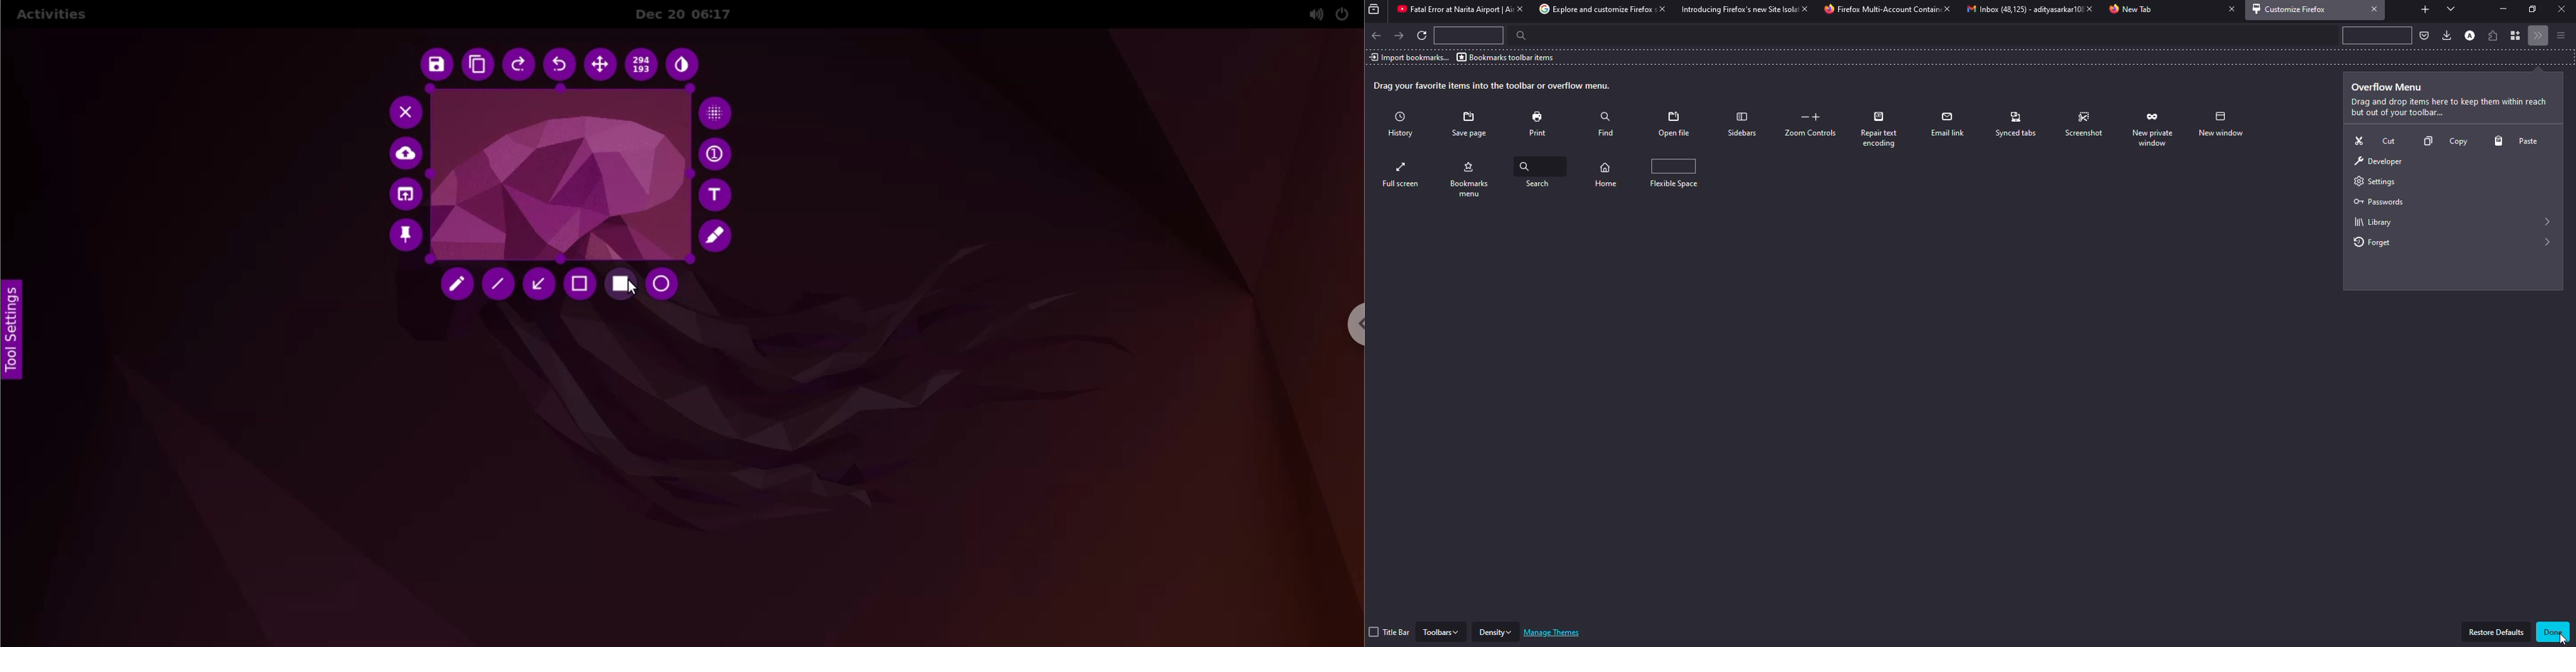  Describe the element at coordinates (2550, 242) in the screenshot. I see `expand` at that location.